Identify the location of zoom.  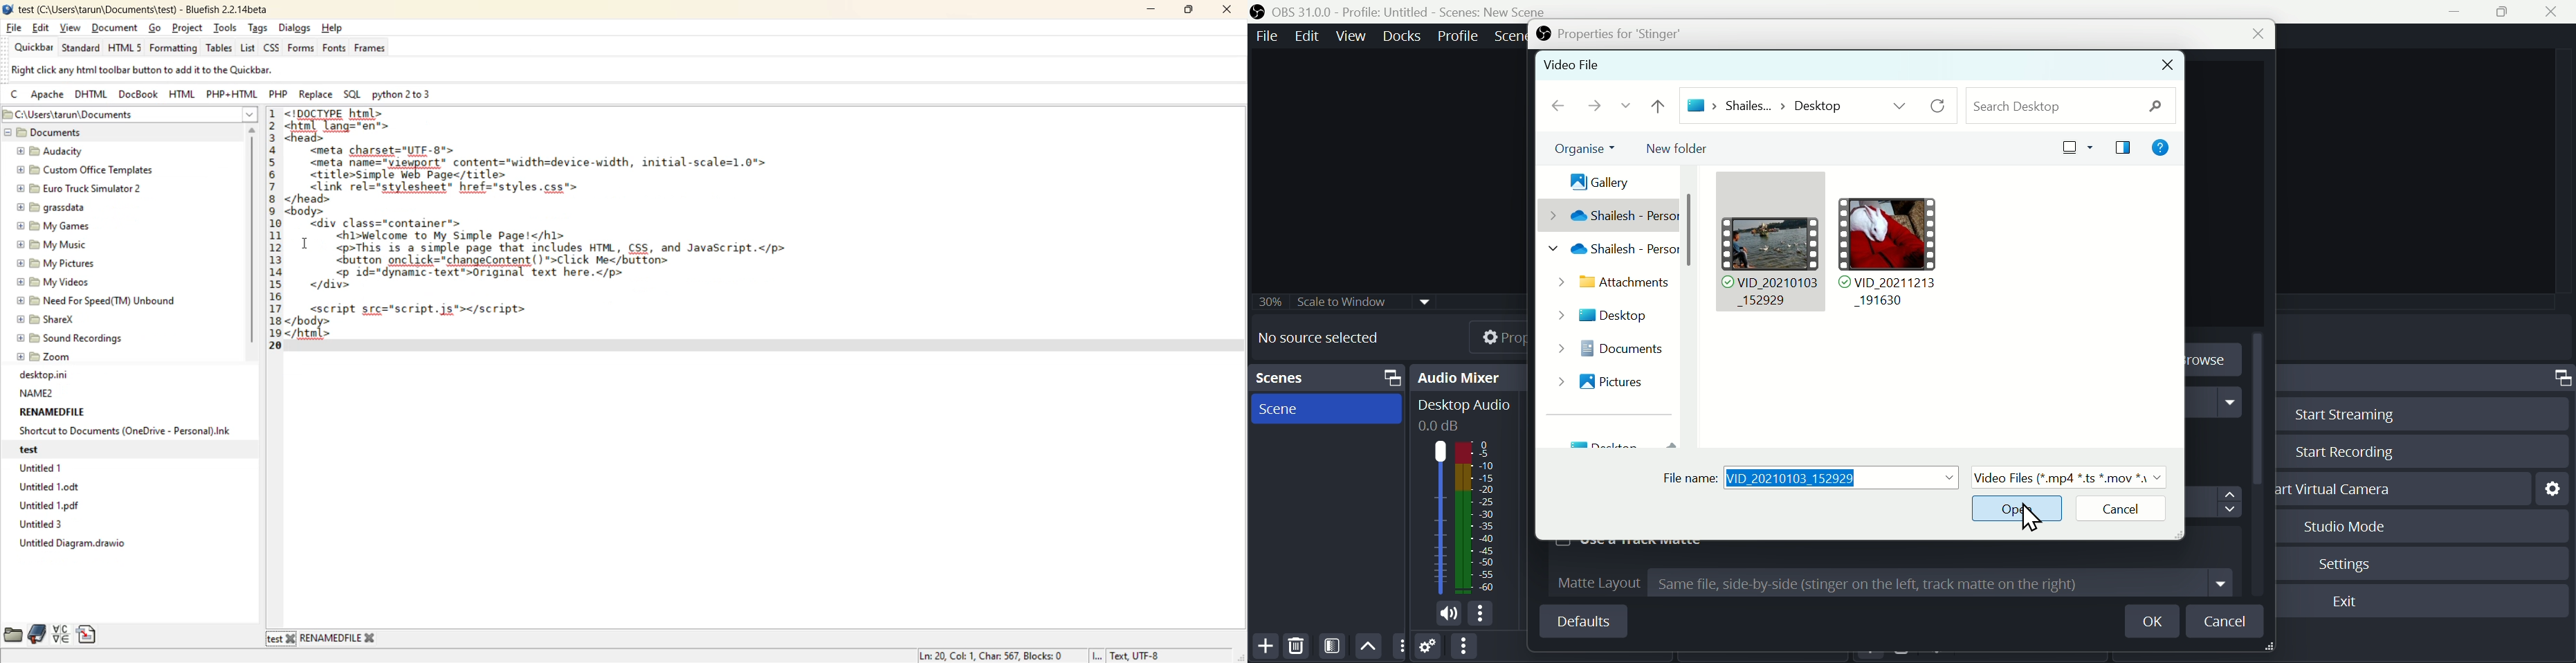
(47, 356).